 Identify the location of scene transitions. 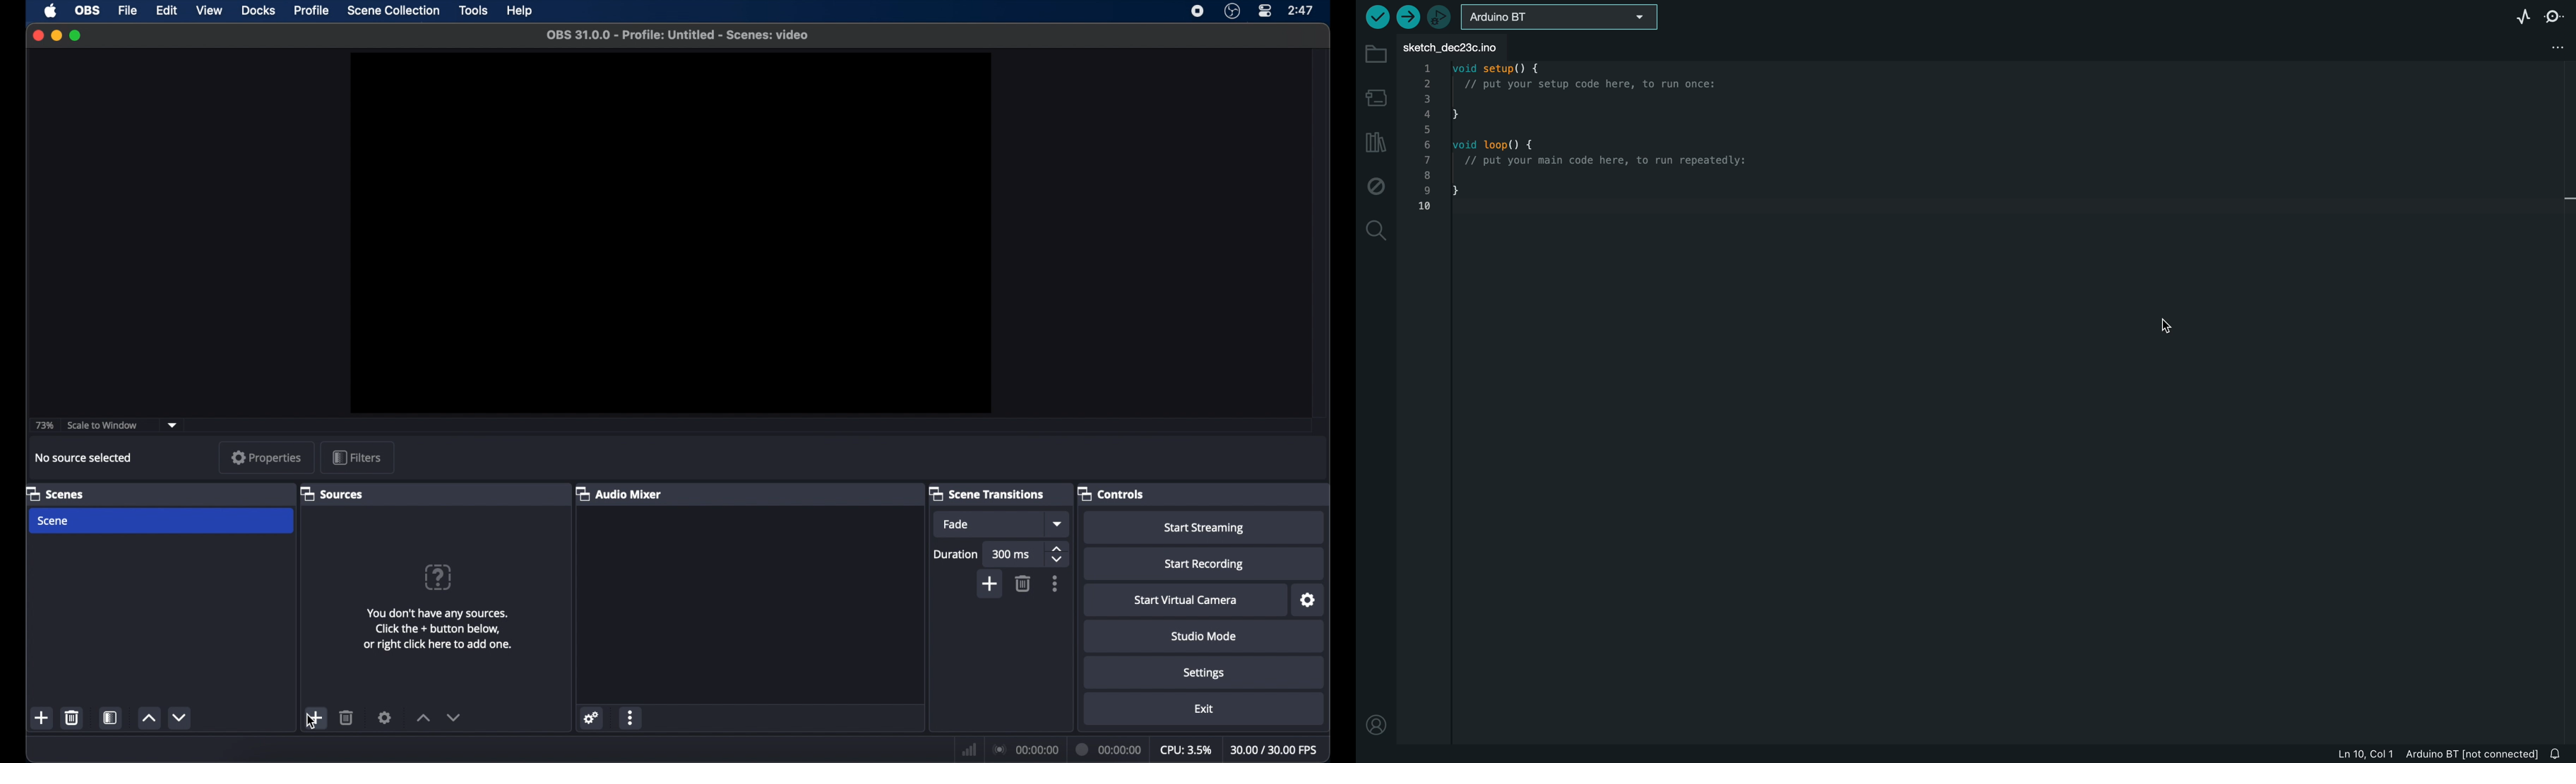
(986, 493).